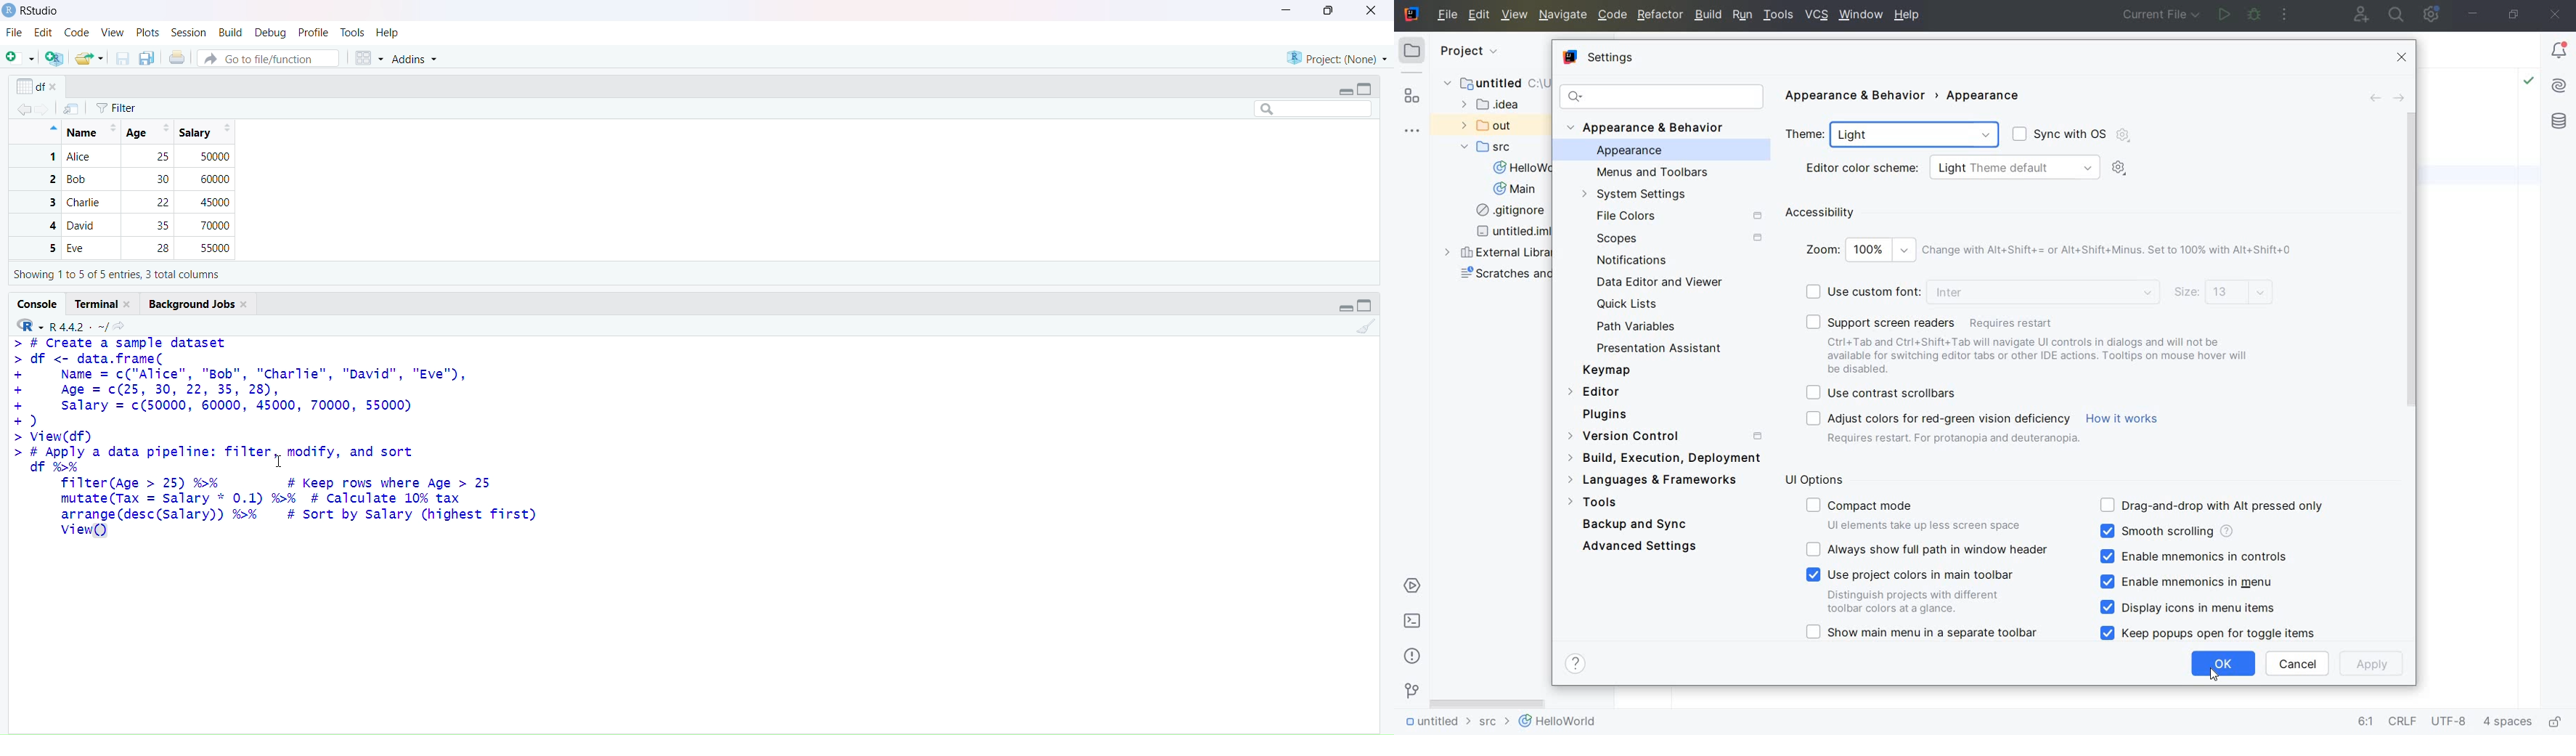 This screenshot has height=756, width=2576. Describe the element at coordinates (41, 87) in the screenshot. I see `options of x` at that location.